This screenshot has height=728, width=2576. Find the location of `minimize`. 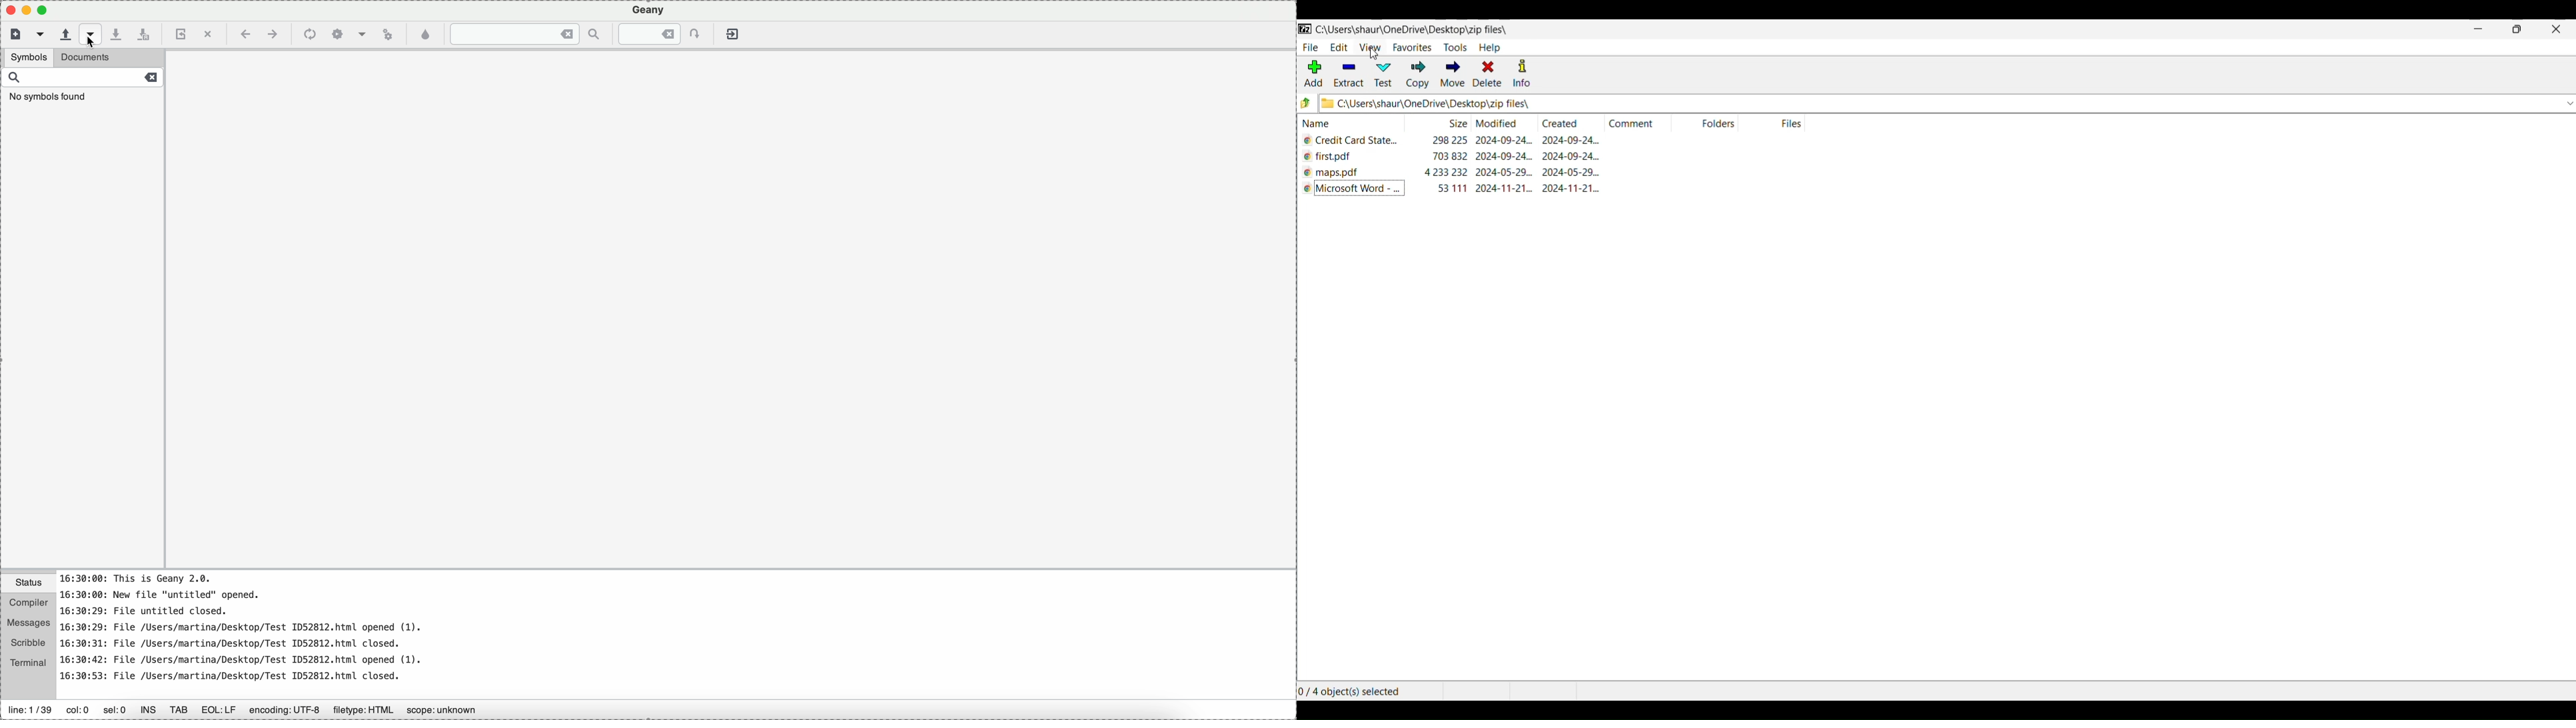

minimize is located at coordinates (2478, 29).